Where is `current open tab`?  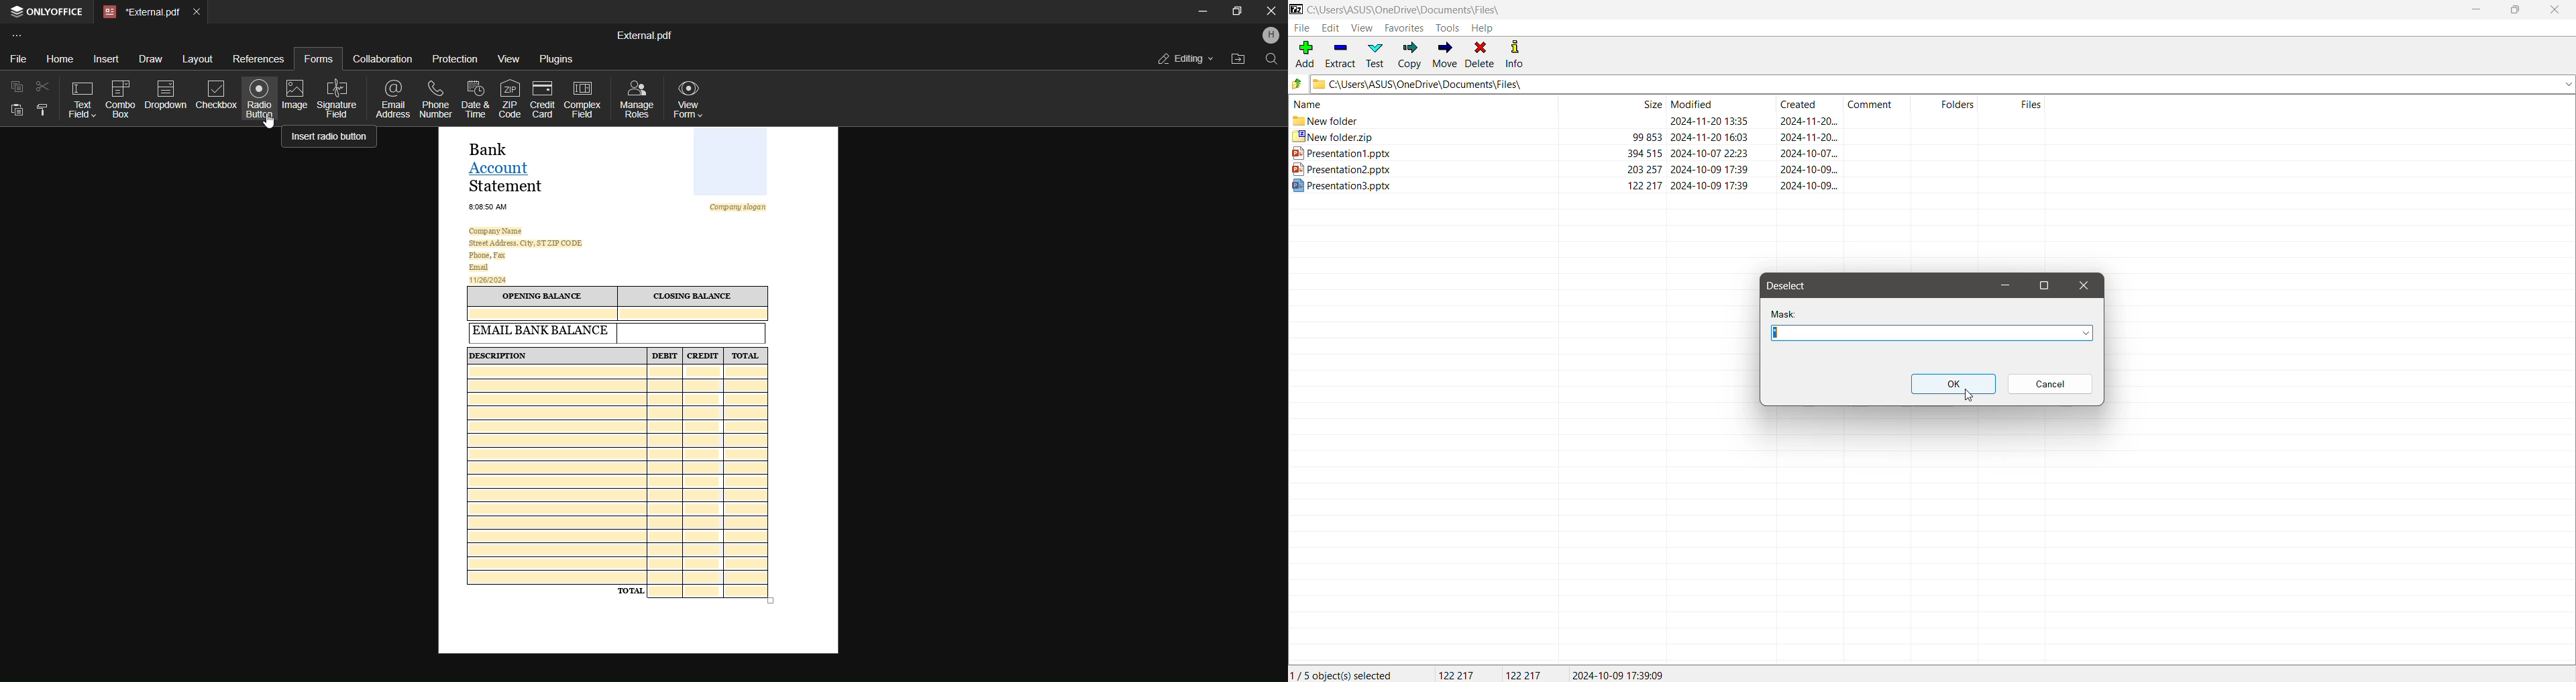 current open tab is located at coordinates (140, 13).